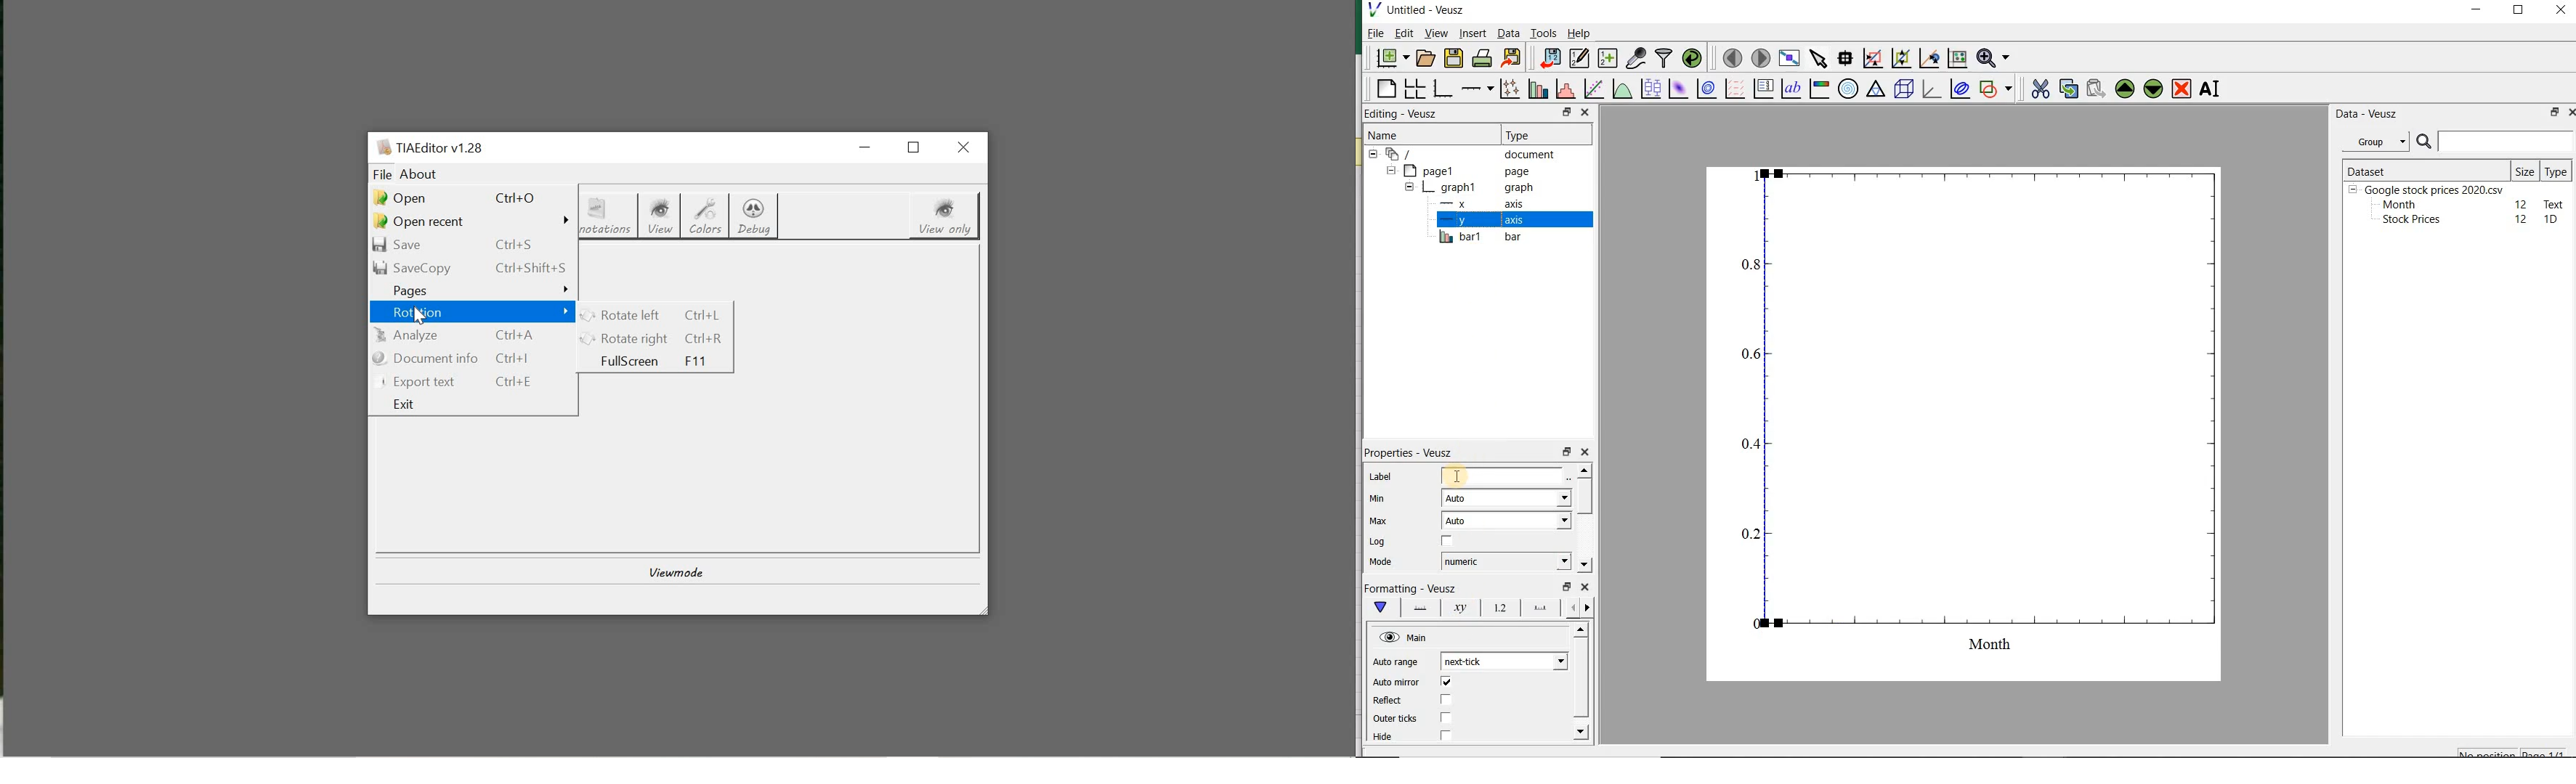  Describe the element at coordinates (1568, 452) in the screenshot. I see `restore` at that location.